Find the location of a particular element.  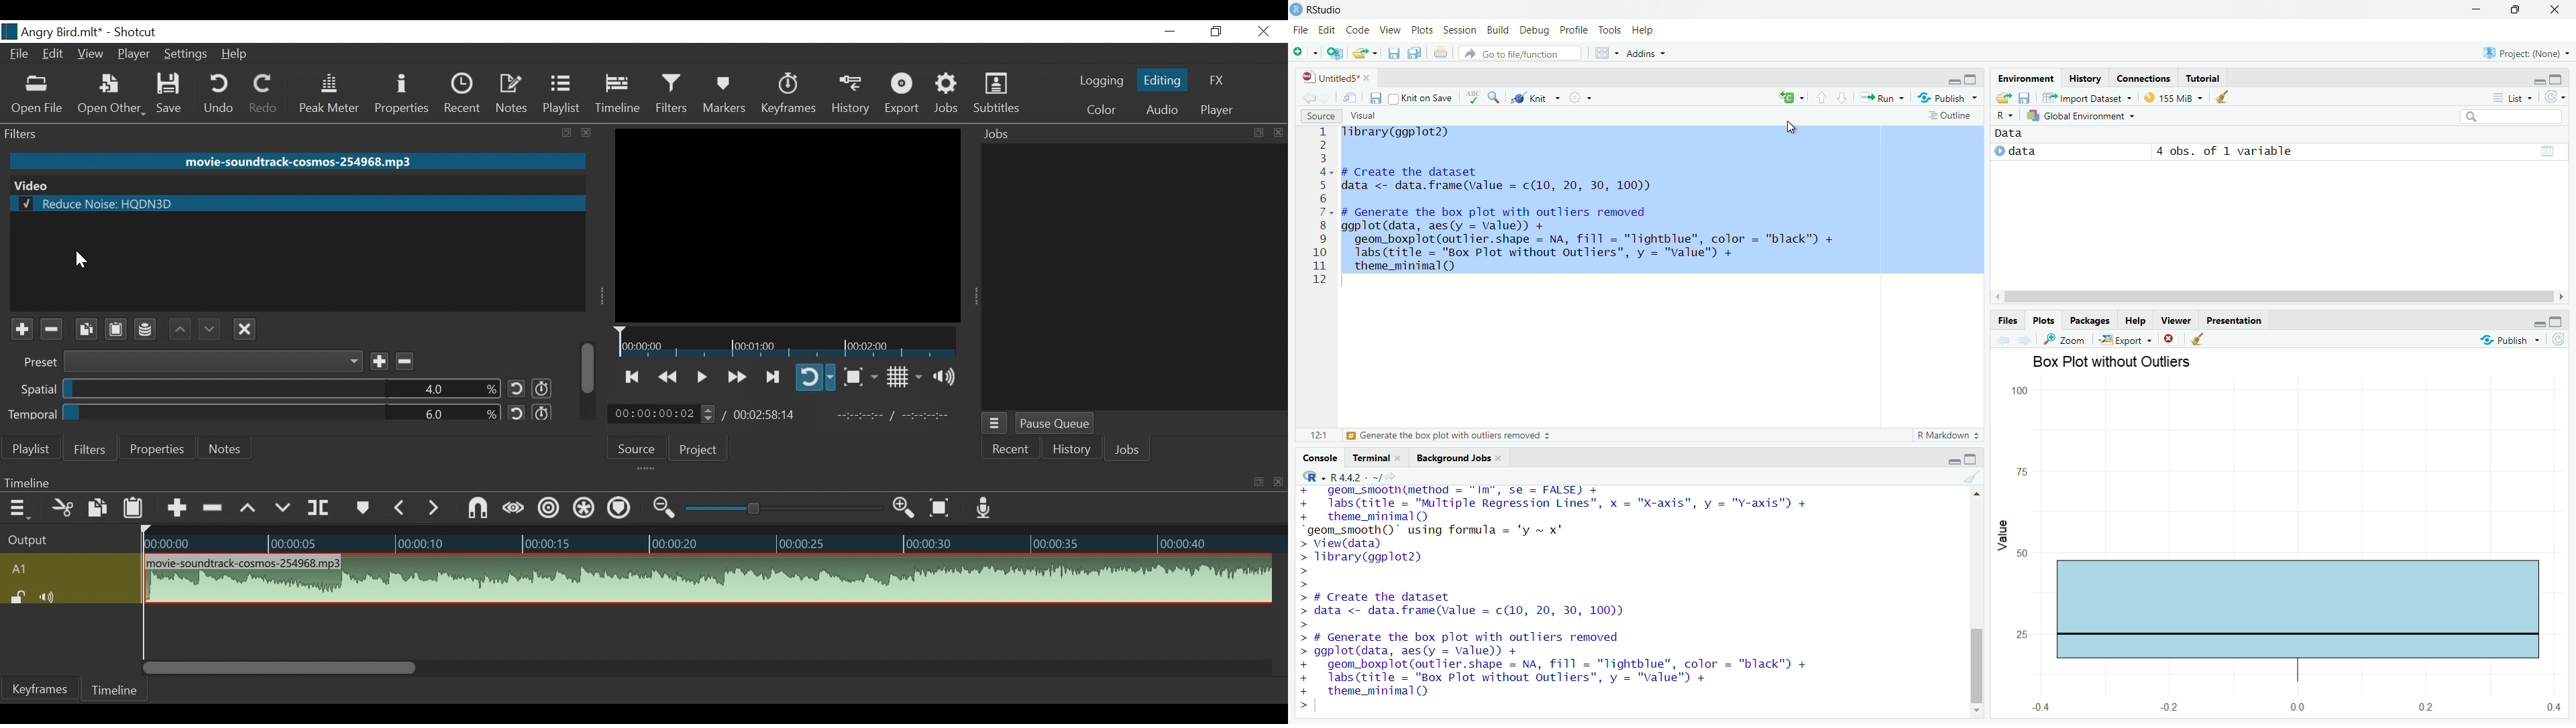

cursor is located at coordinates (1794, 129).